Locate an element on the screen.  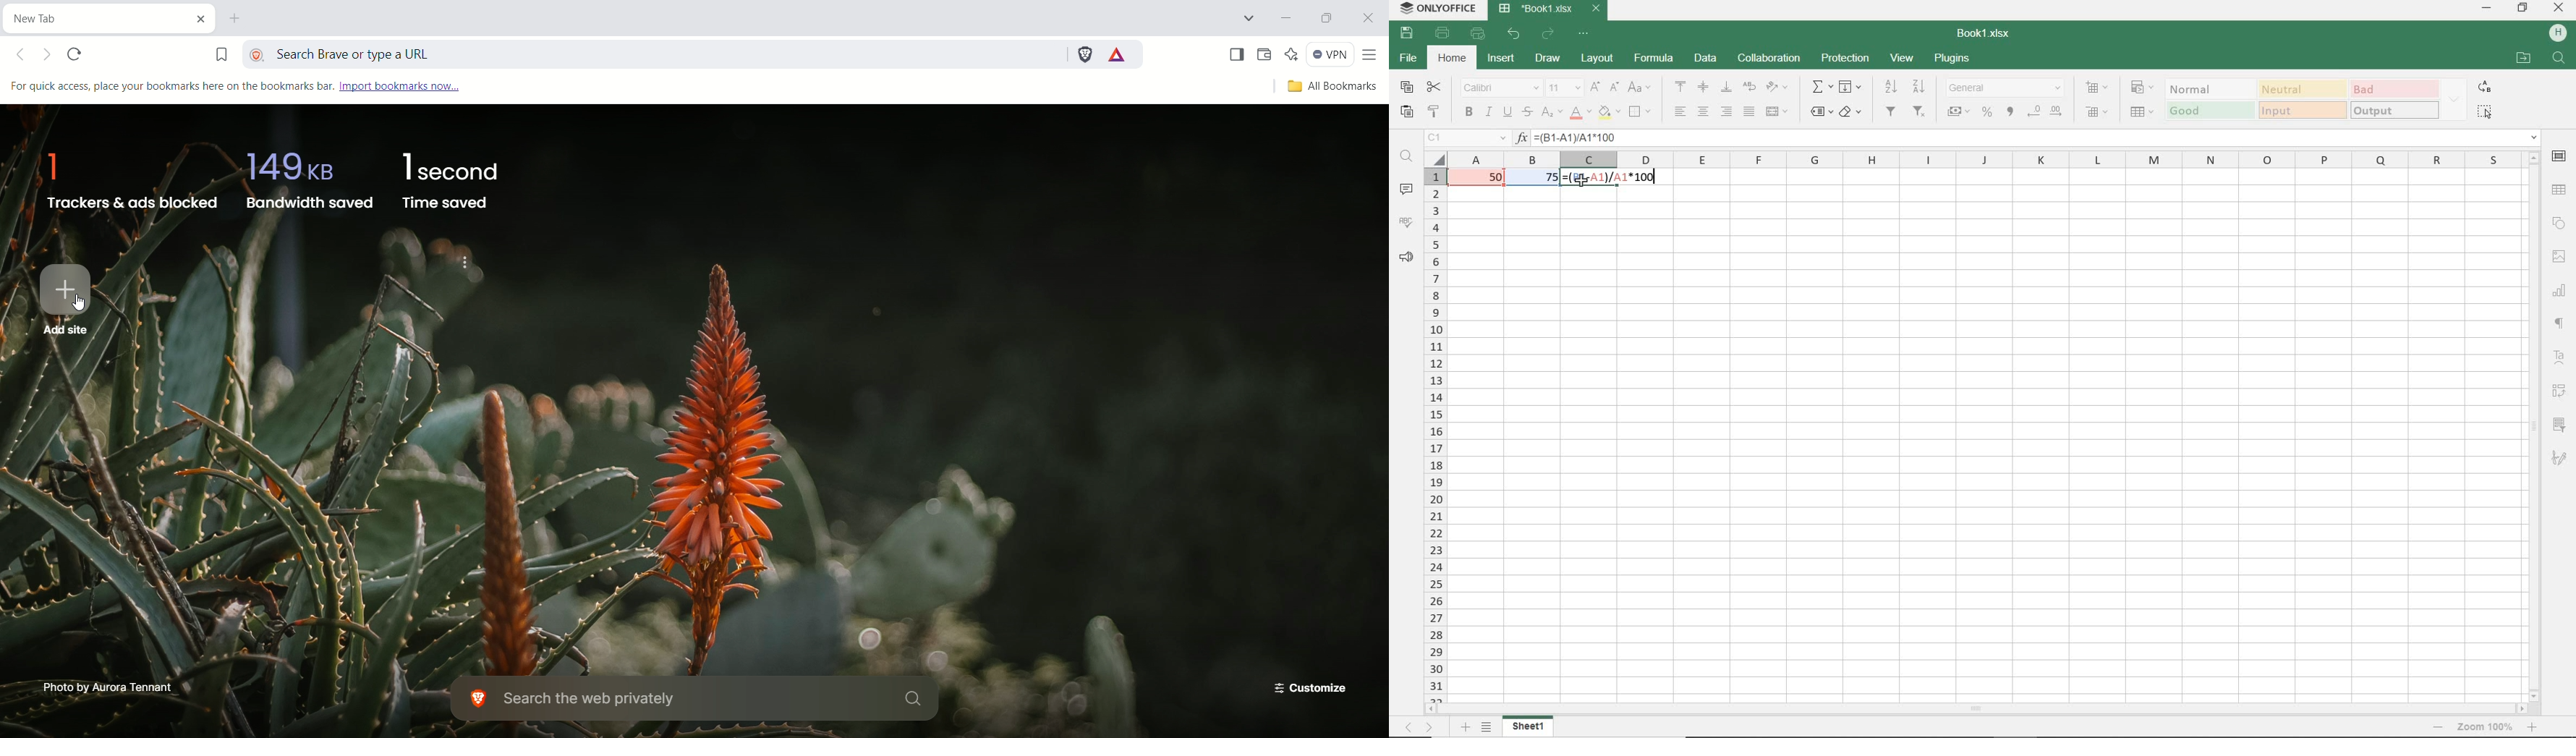
75 is located at coordinates (1546, 180).